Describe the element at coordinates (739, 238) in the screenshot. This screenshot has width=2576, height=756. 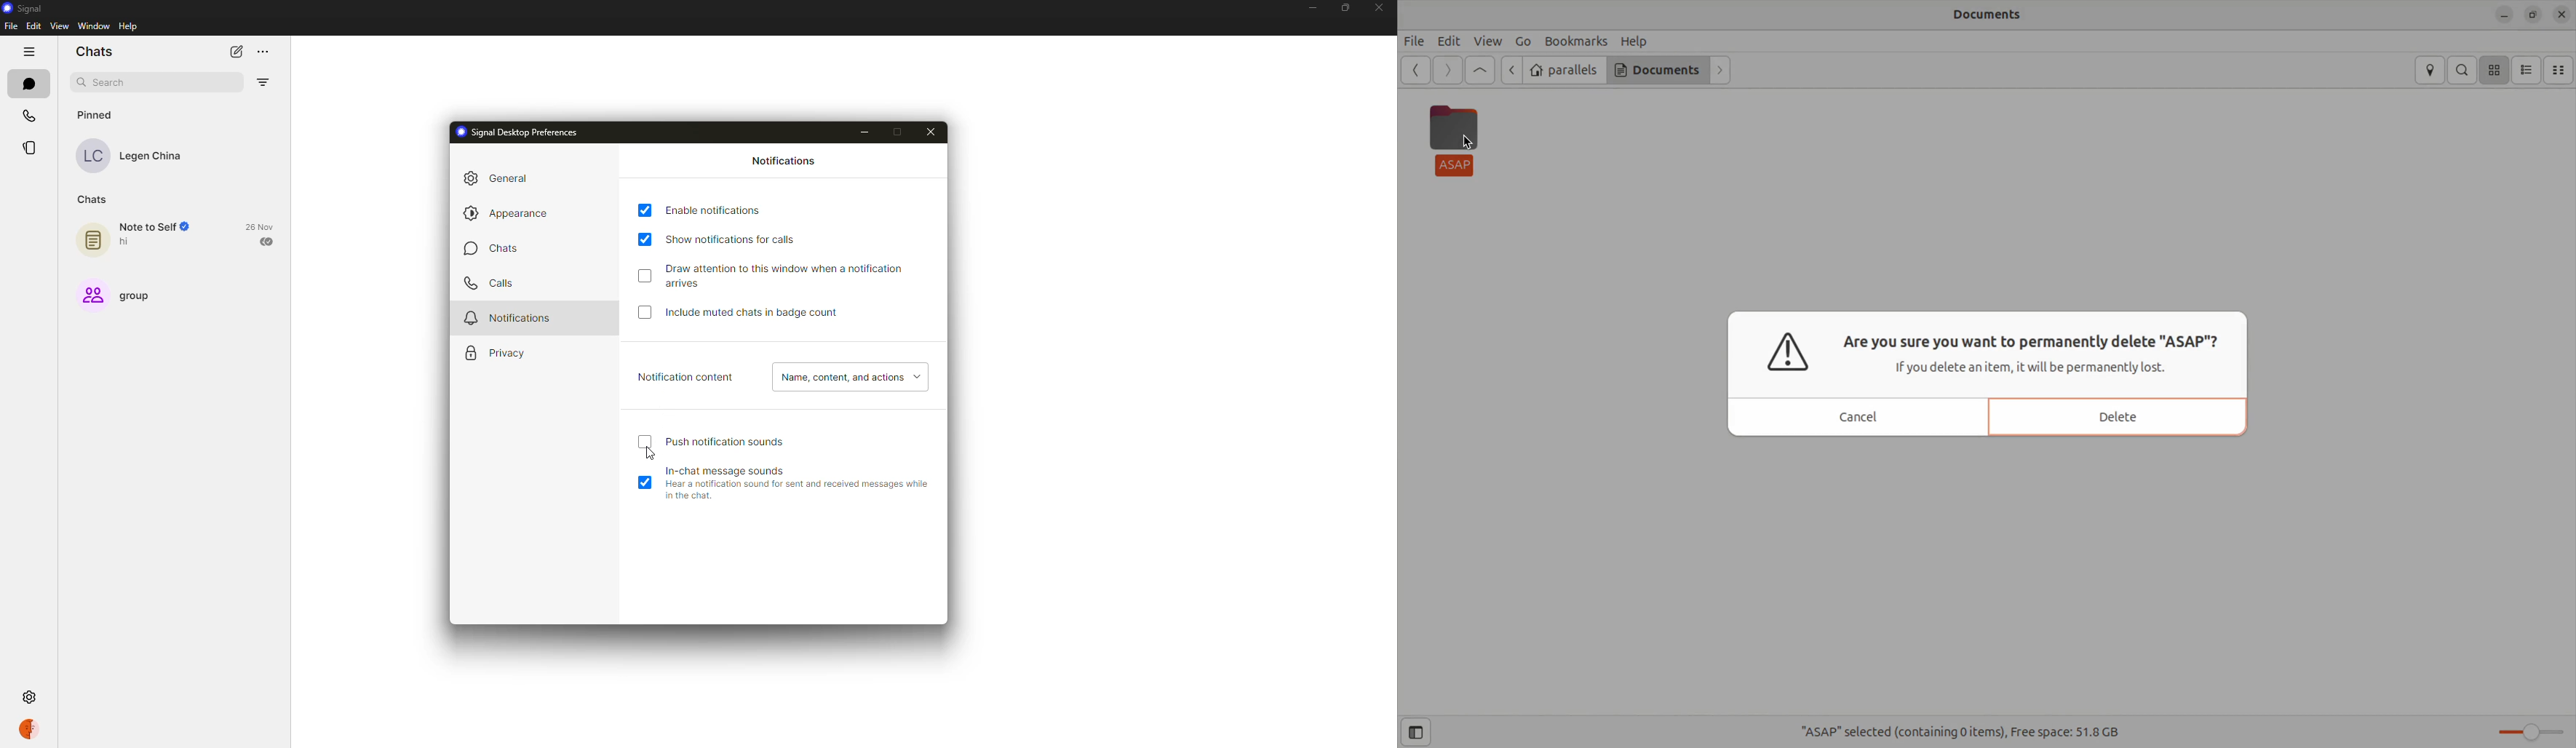
I see `show notifications for calls` at that location.